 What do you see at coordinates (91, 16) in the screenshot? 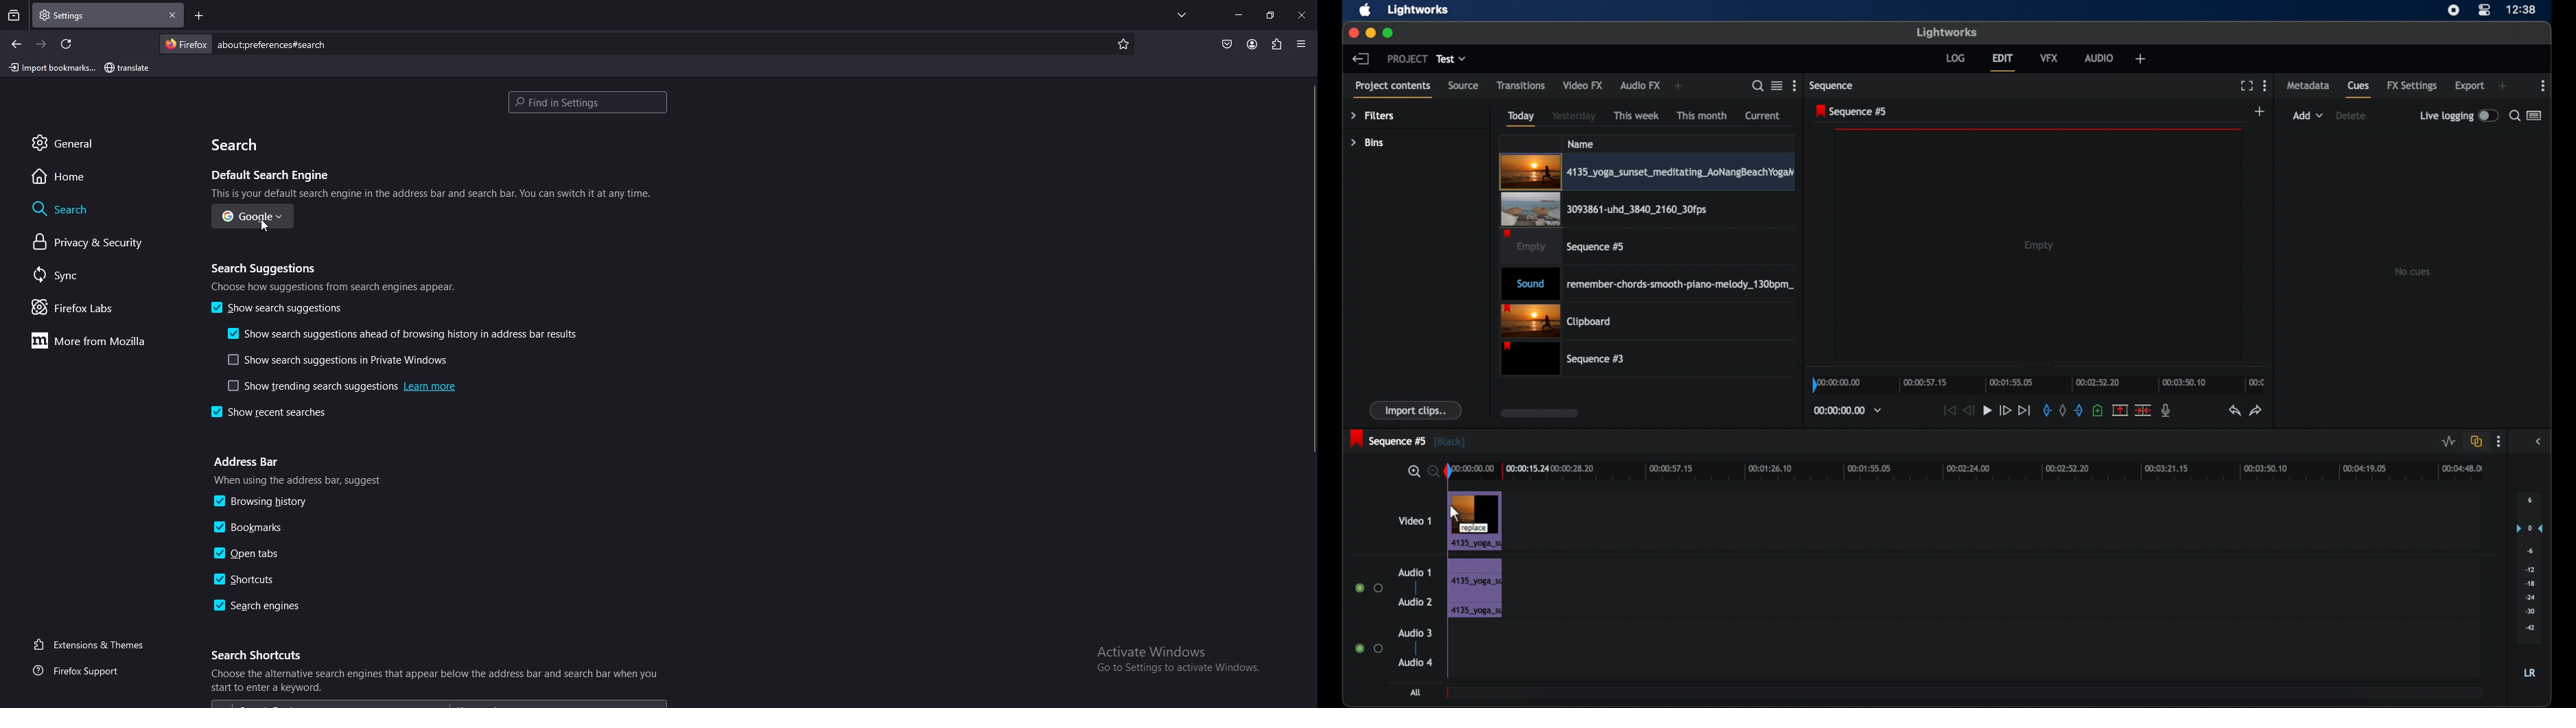
I see `tab` at bounding box center [91, 16].